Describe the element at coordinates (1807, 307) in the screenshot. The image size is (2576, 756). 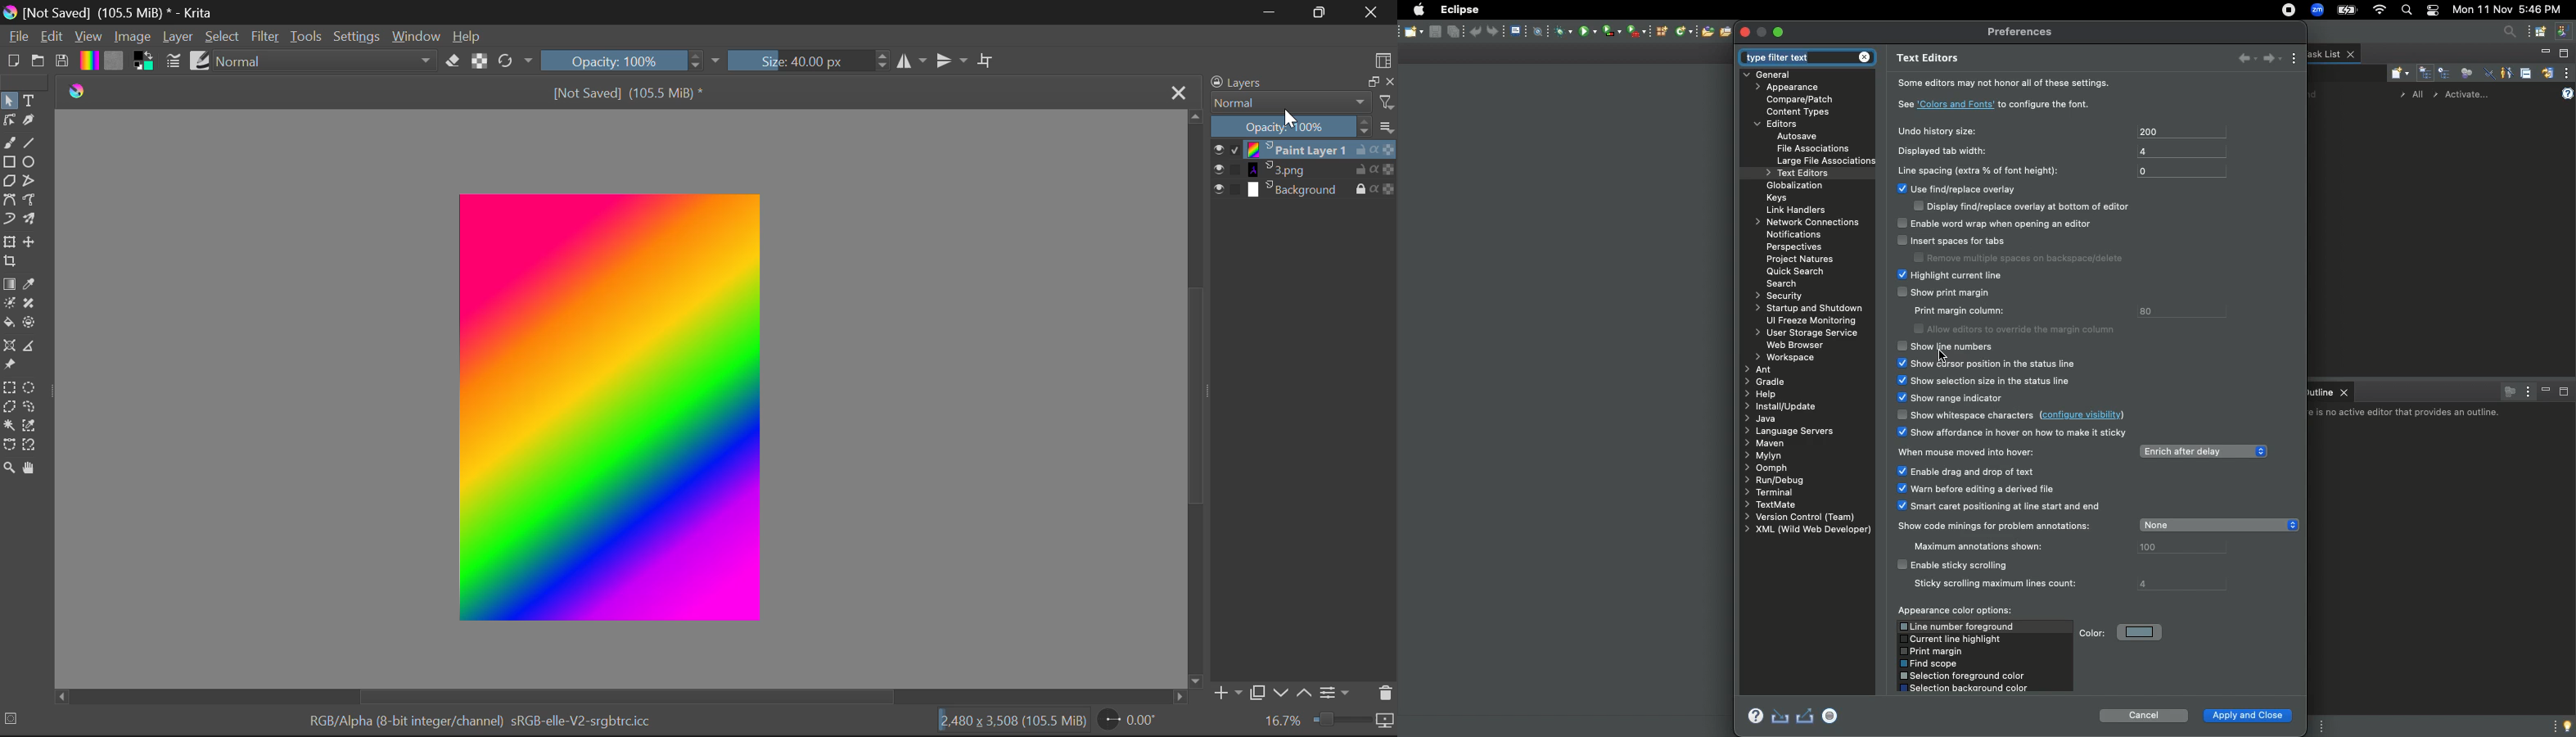
I see `Startup and shutdown` at that location.